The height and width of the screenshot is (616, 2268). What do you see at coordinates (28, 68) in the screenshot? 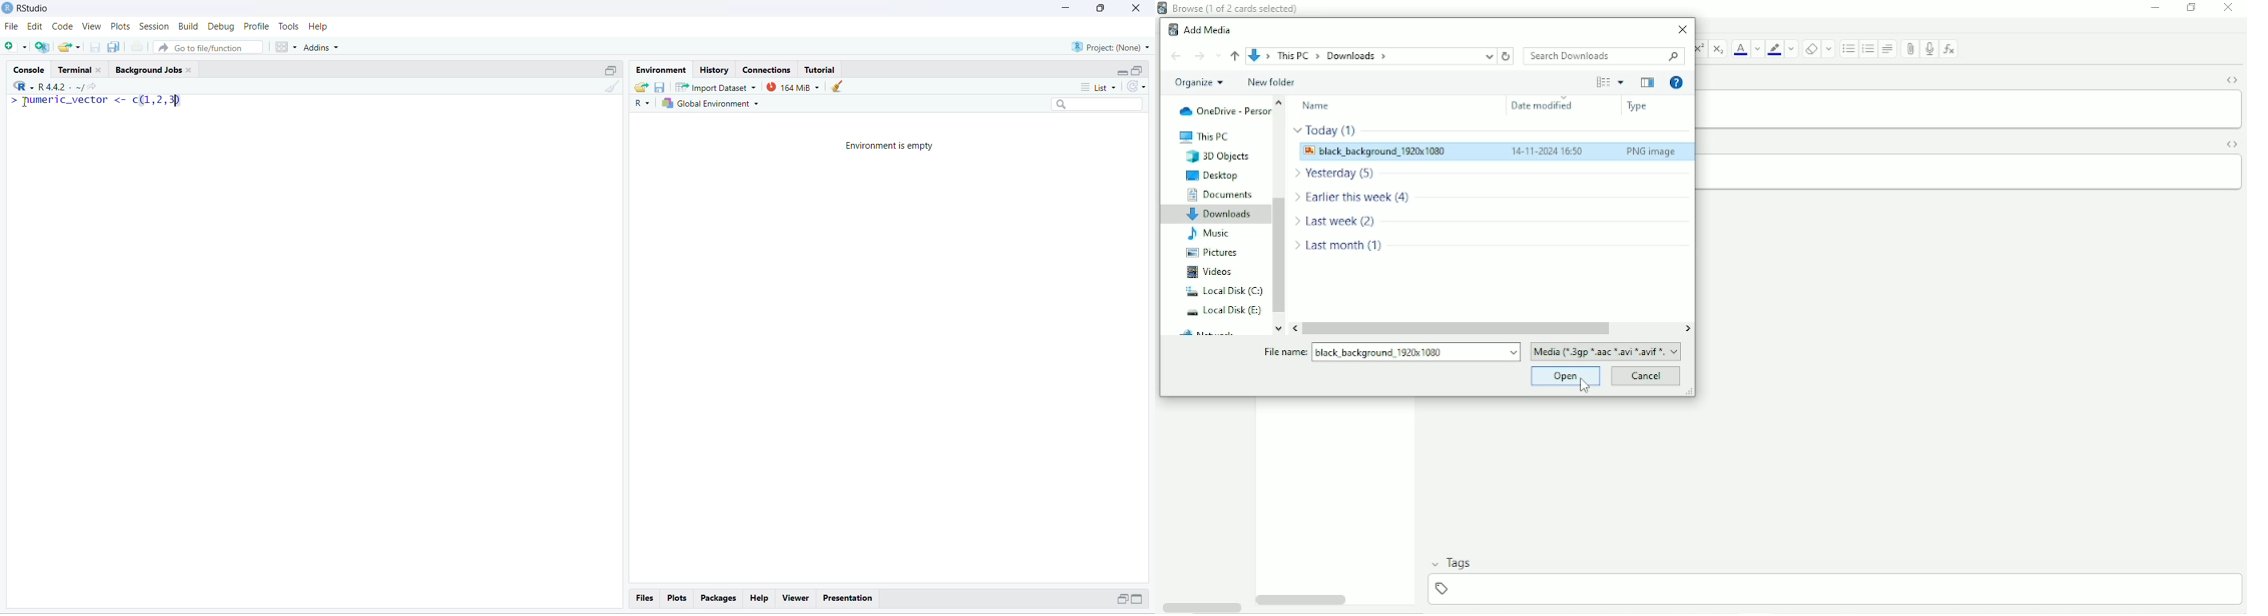
I see `Console` at bounding box center [28, 68].